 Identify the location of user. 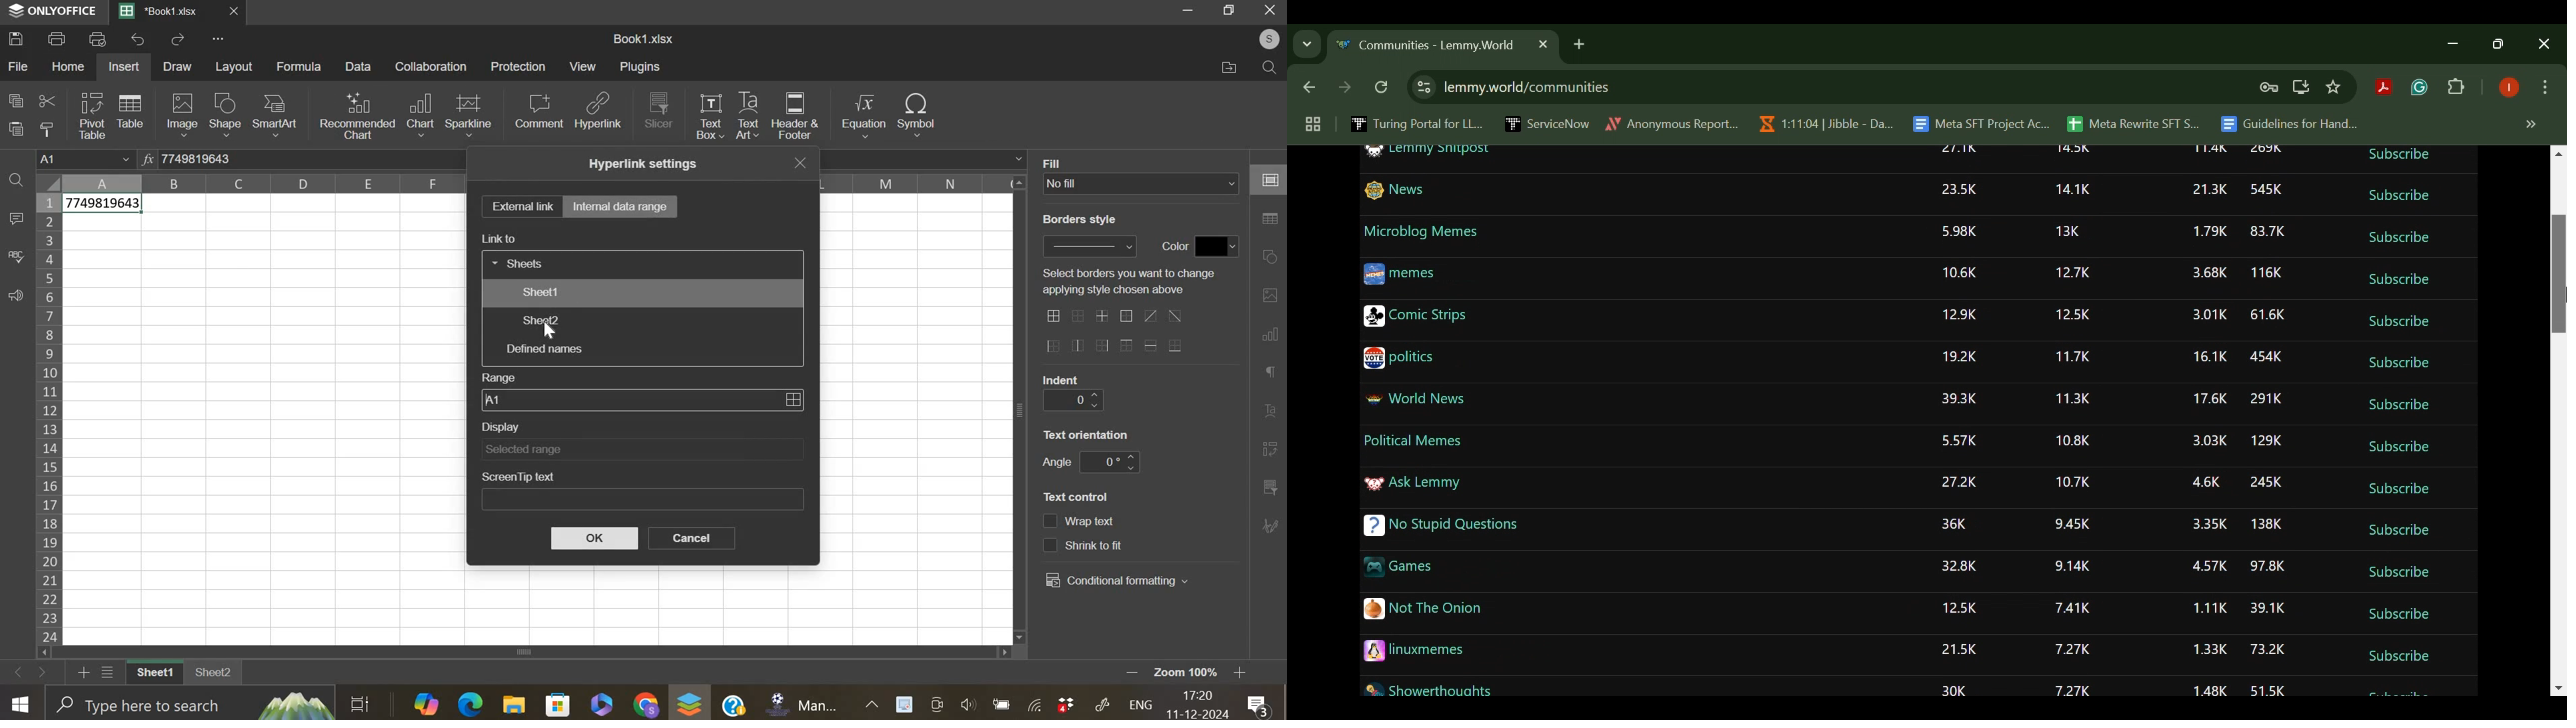
(1263, 38).